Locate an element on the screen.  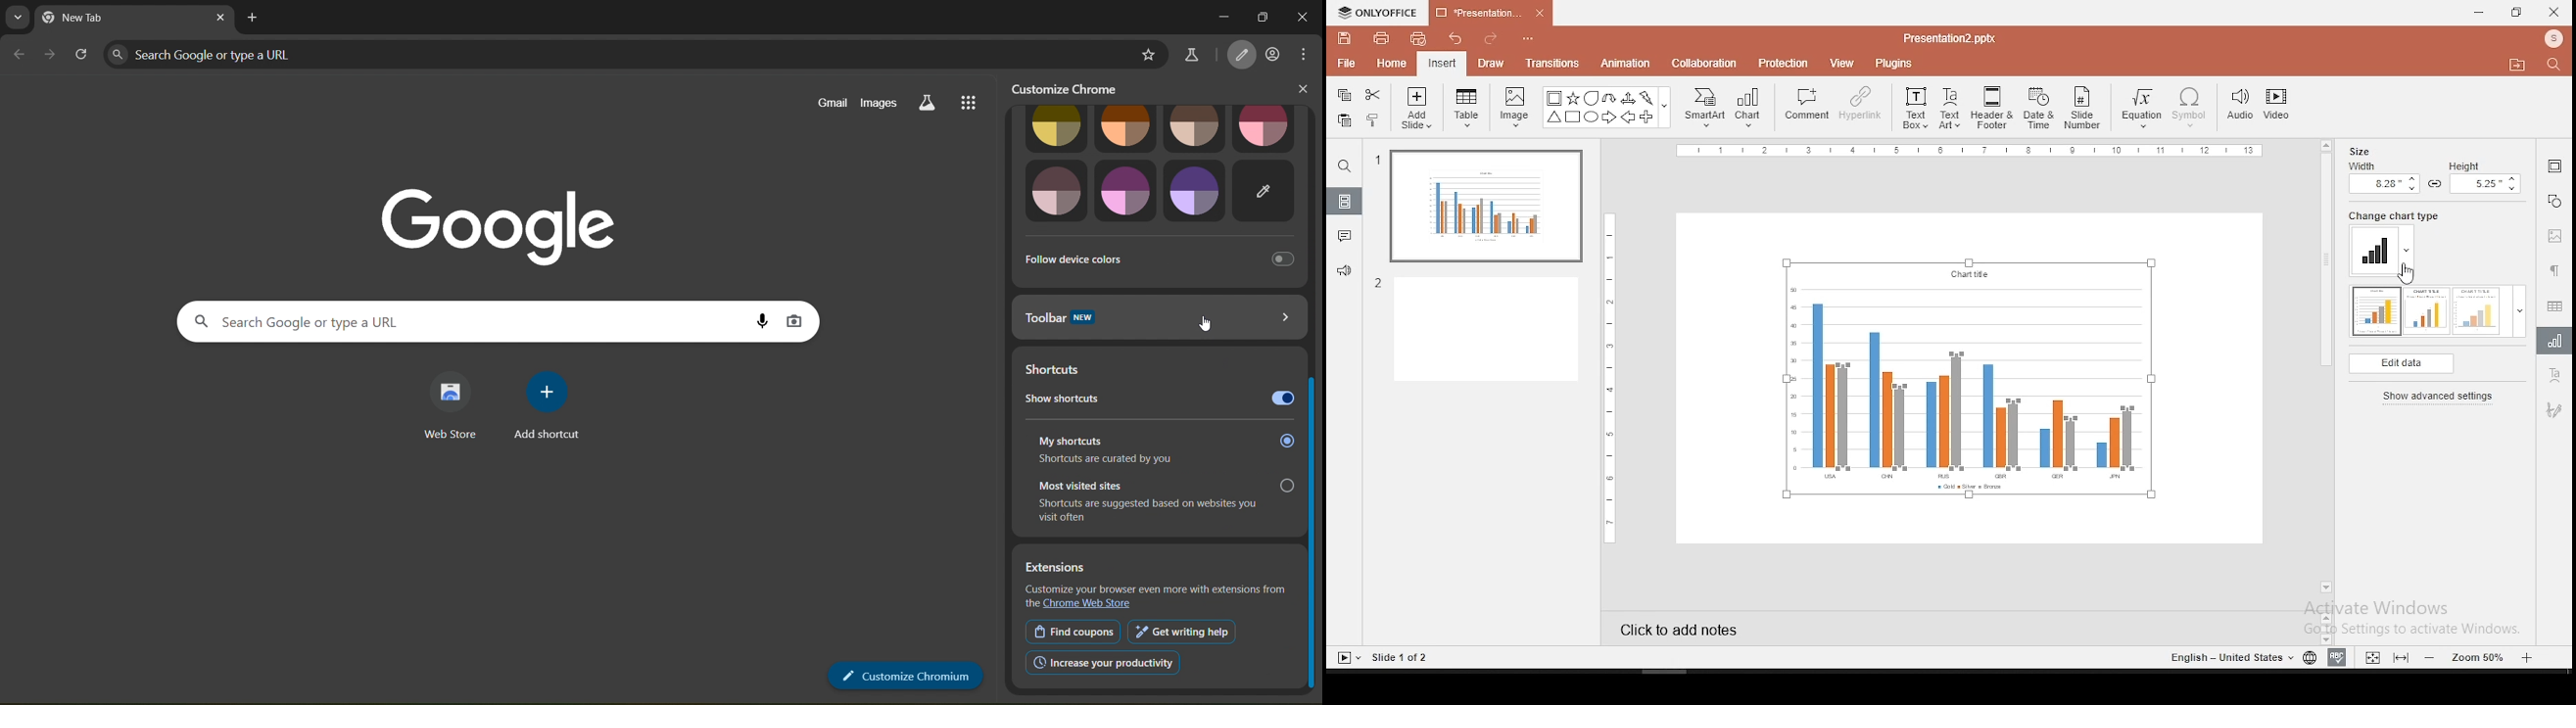
close is located at coordinates (1303, 89).